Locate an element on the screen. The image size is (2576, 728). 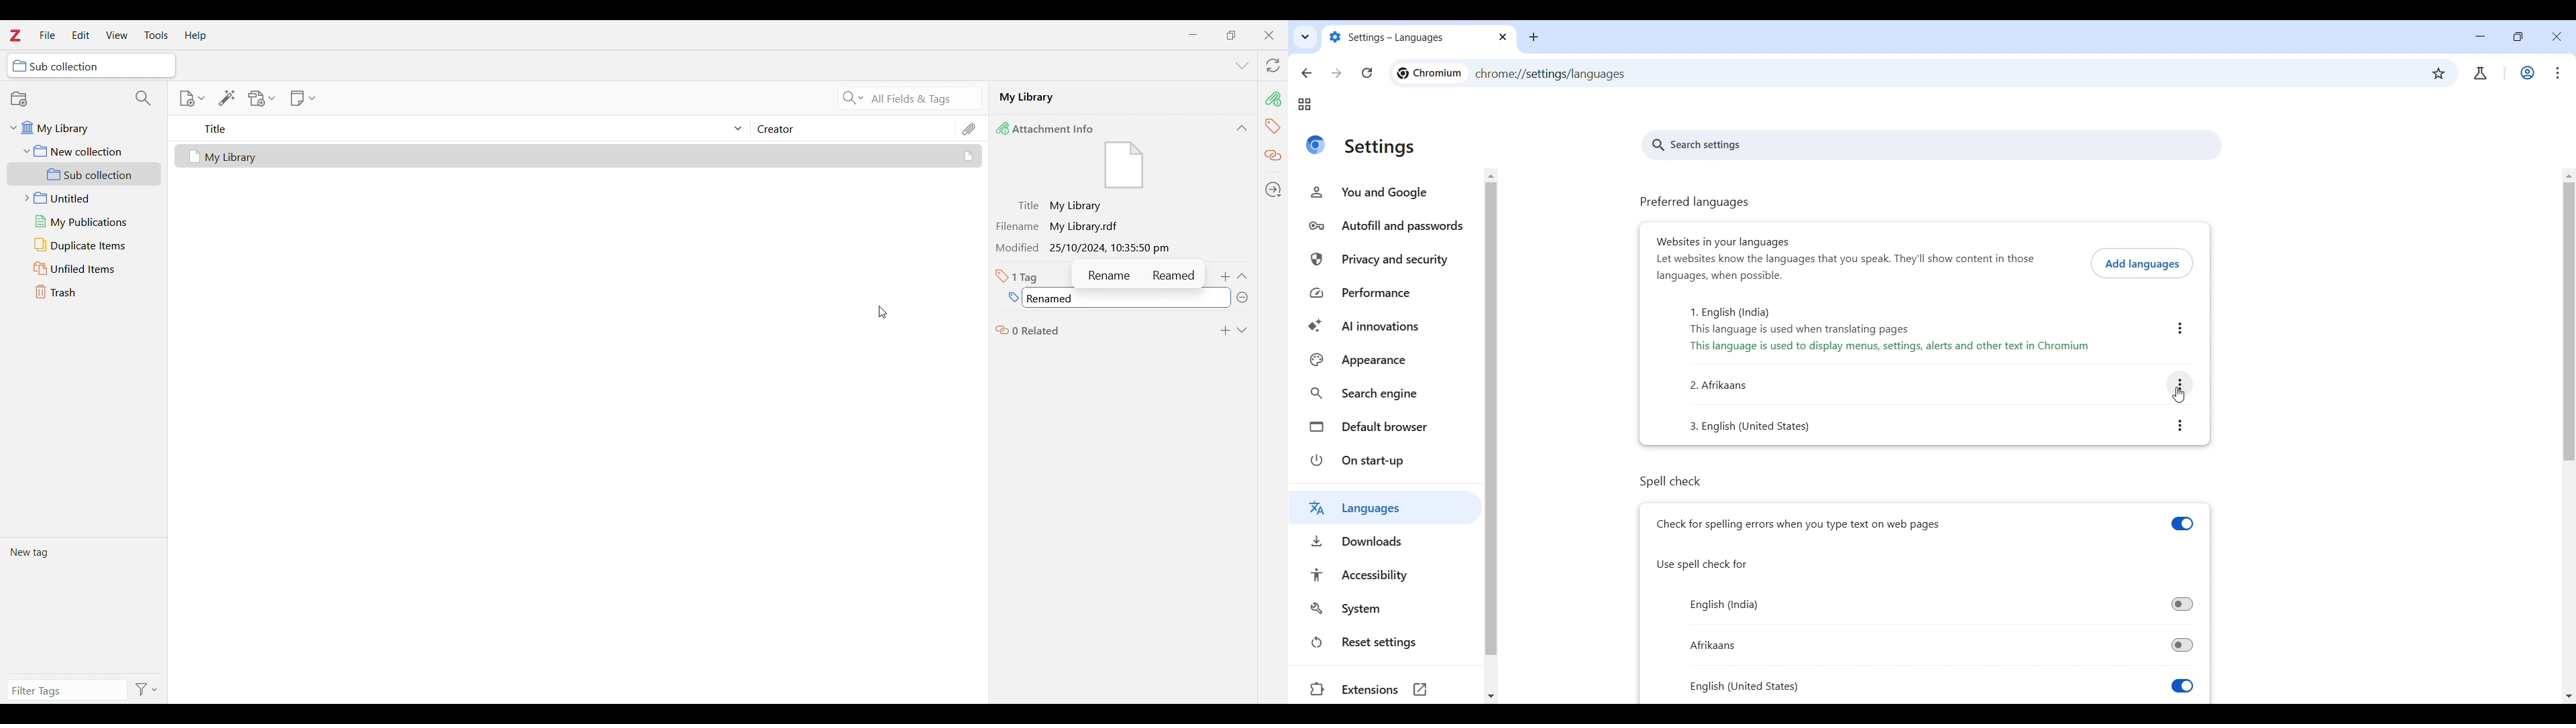
Filter options is located at coordinates (147, 690).